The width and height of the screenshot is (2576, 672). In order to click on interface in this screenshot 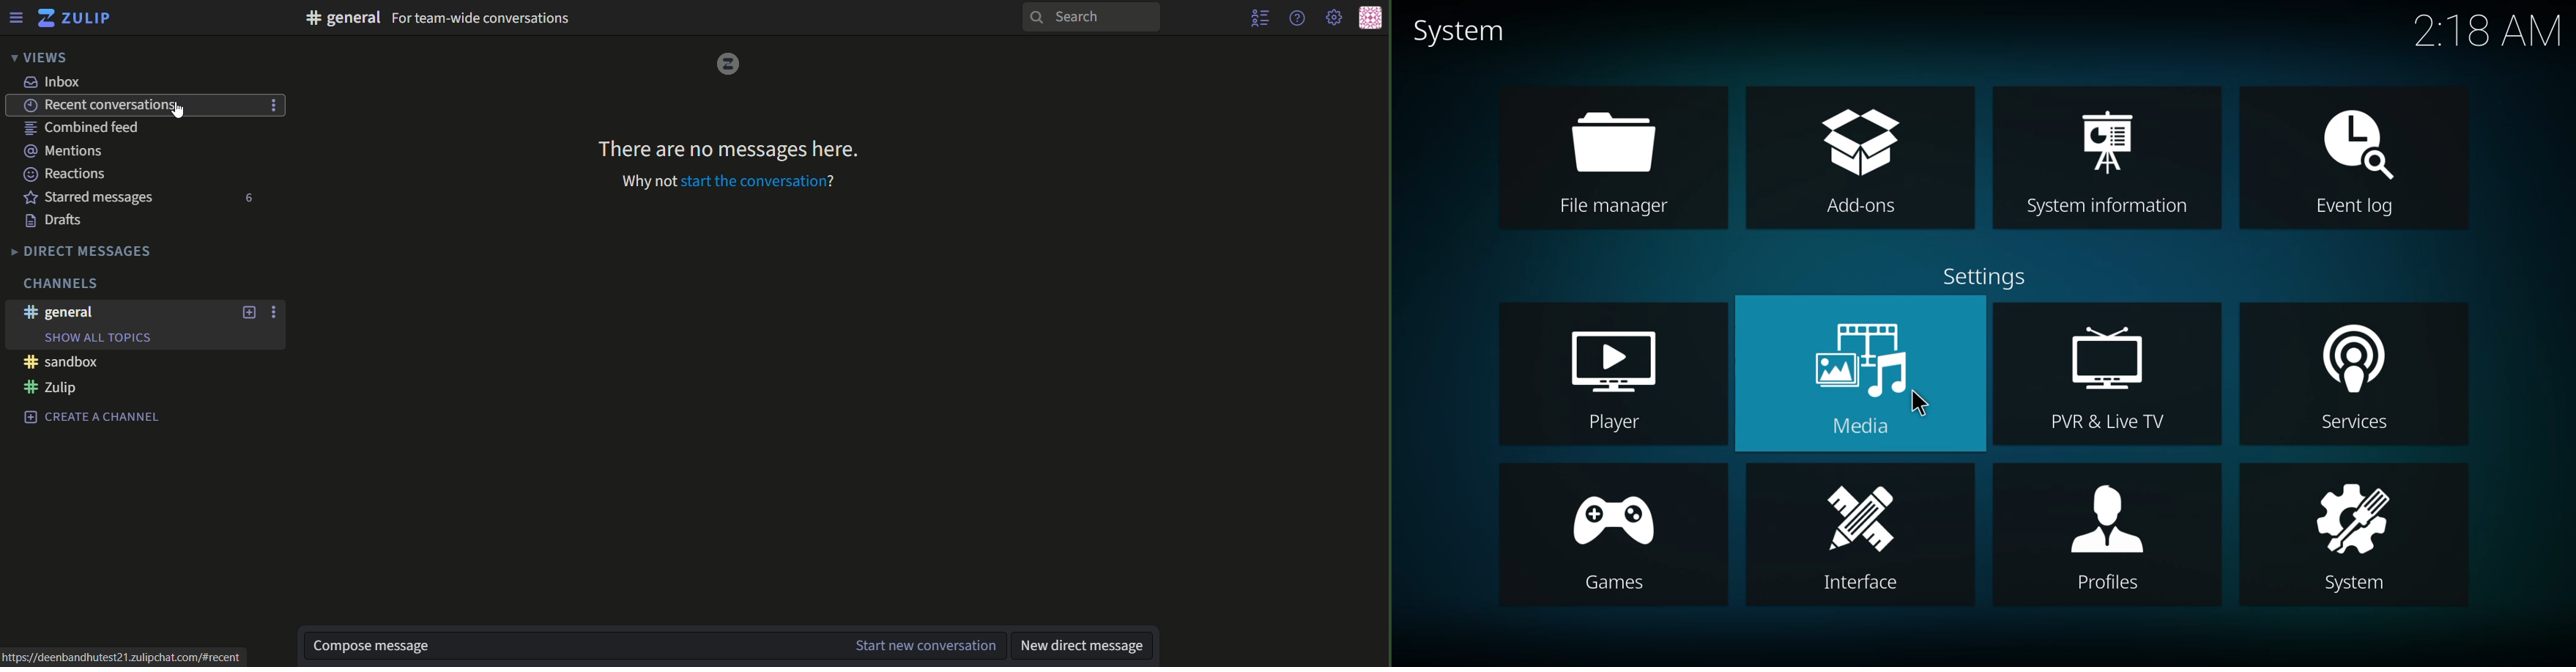, I will do `click(1851, 532)`.